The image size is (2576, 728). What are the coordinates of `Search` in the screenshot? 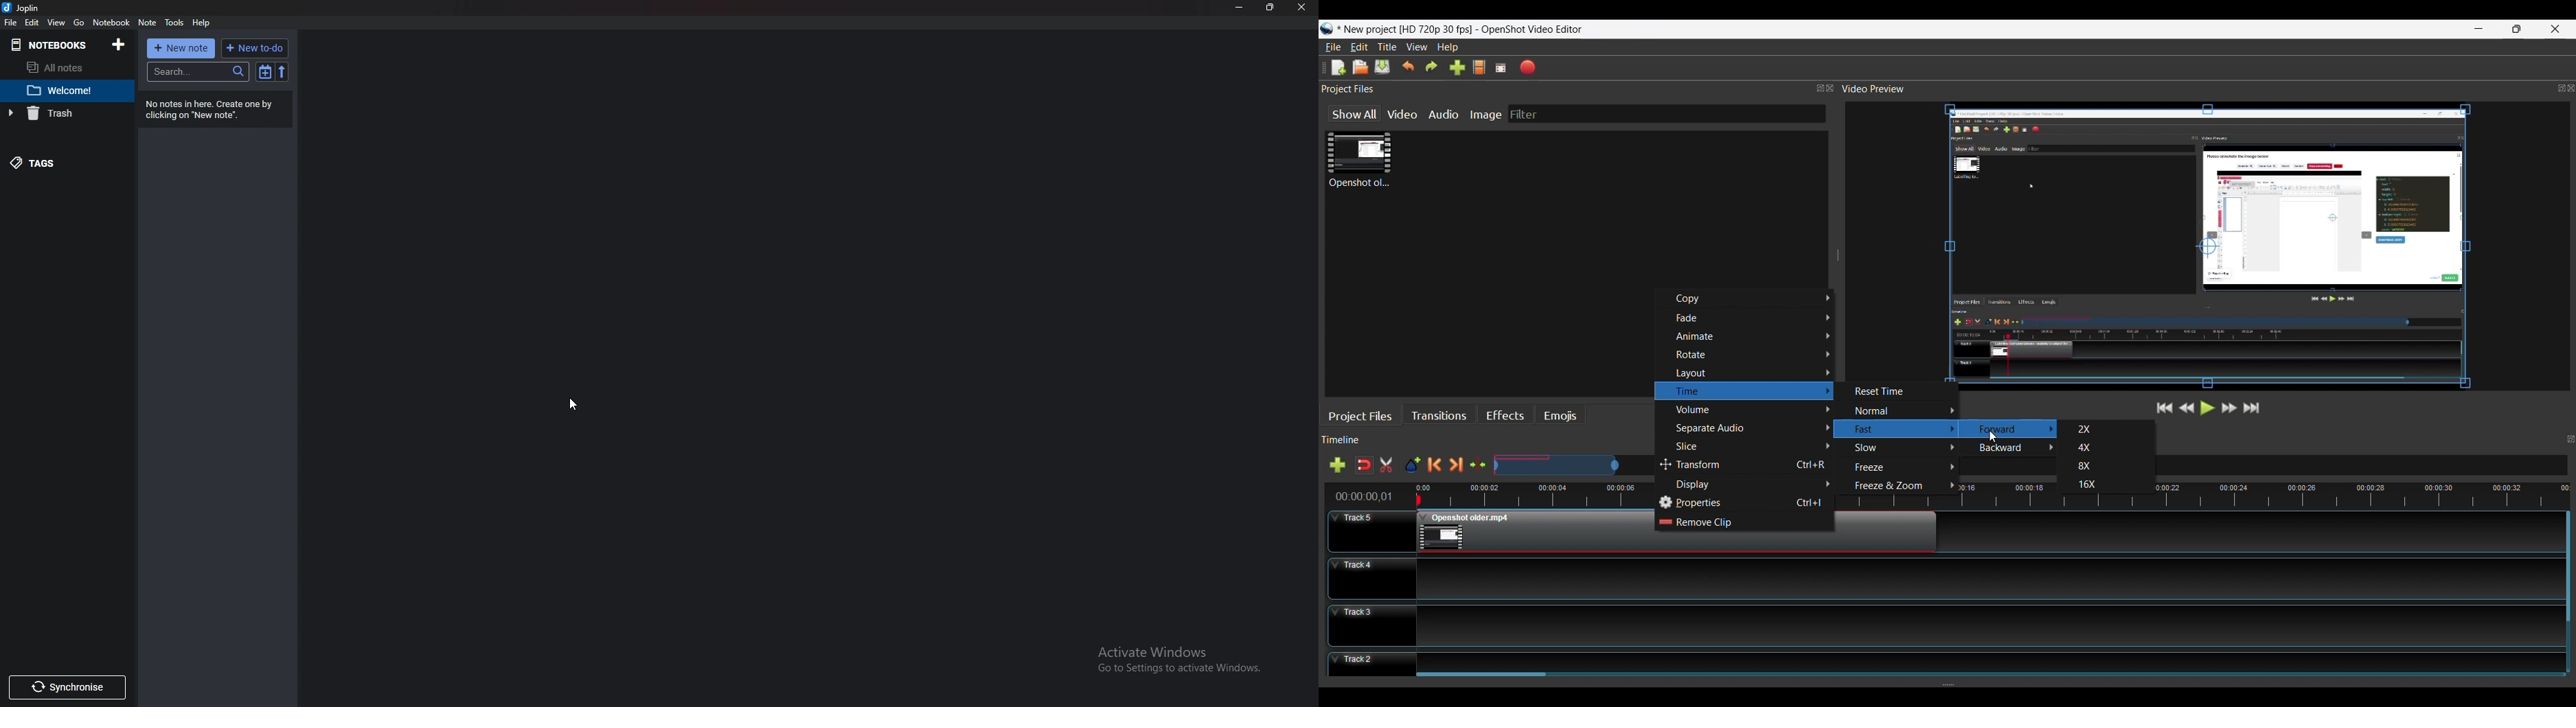 It's located at (201, 72).